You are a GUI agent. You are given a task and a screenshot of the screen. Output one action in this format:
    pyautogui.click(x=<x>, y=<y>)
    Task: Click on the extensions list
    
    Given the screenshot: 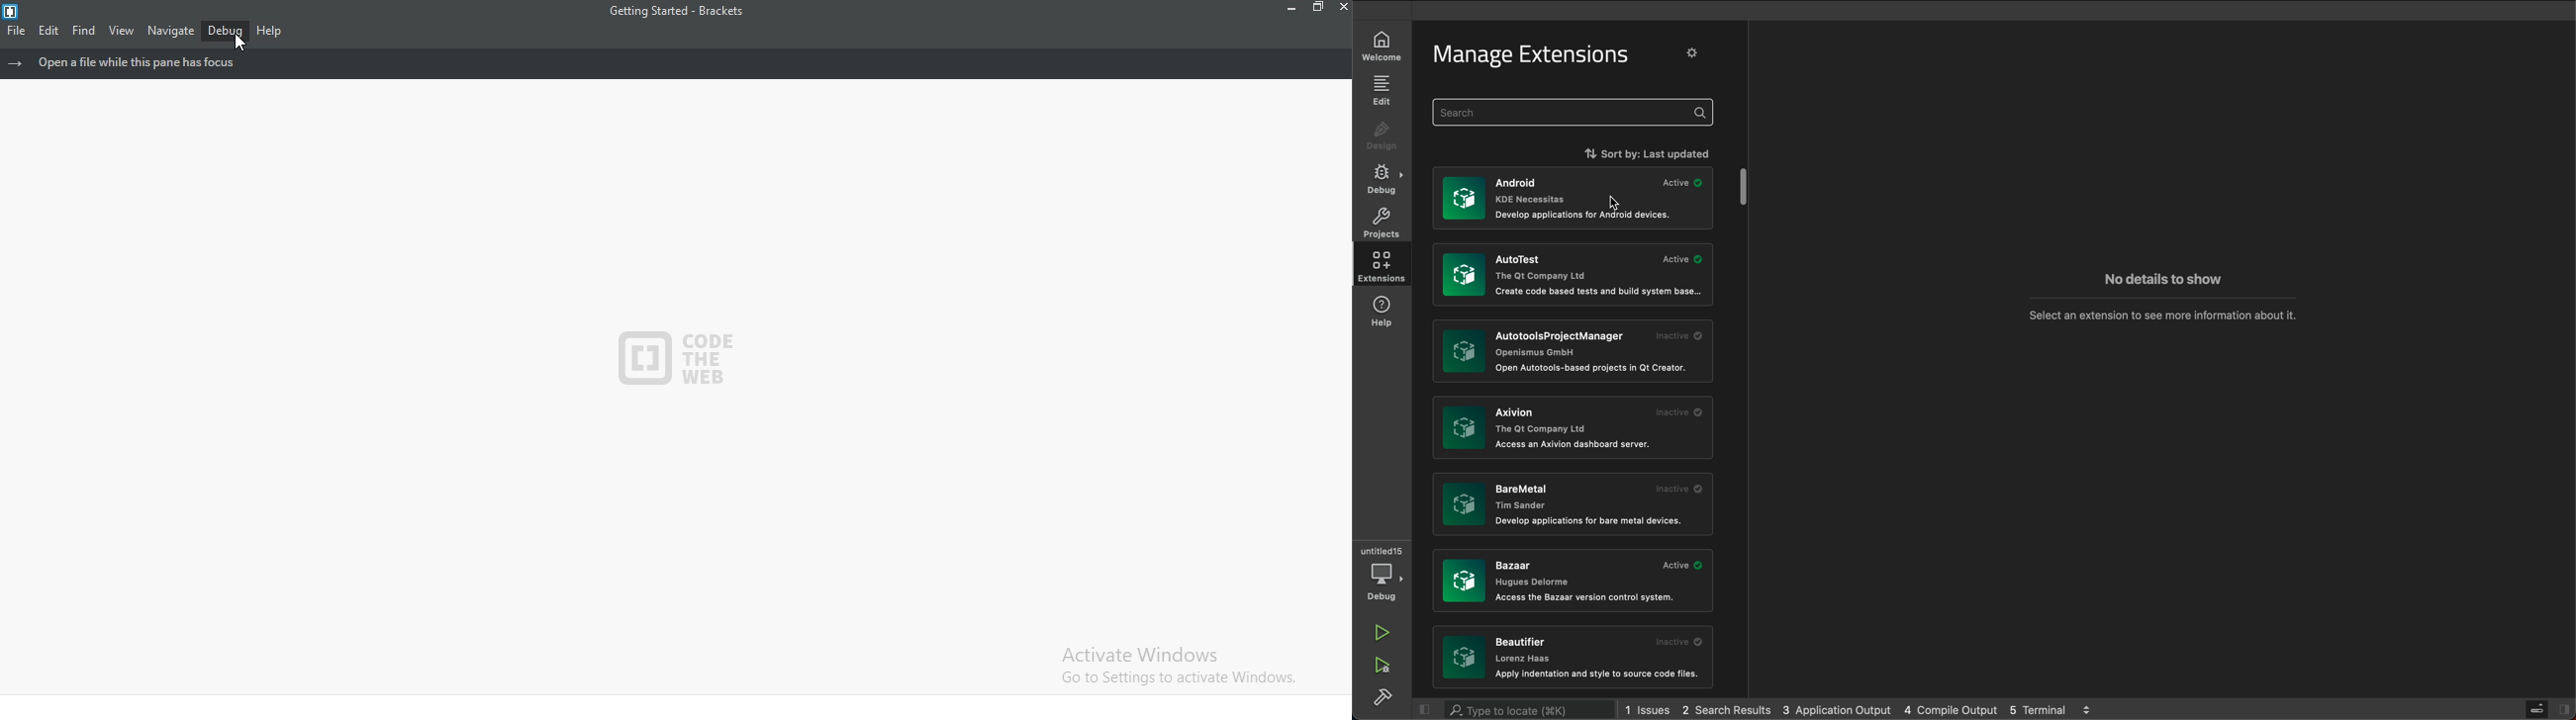 What is the action you would take?
    pyautogui.click(x=1571, y=502)
    